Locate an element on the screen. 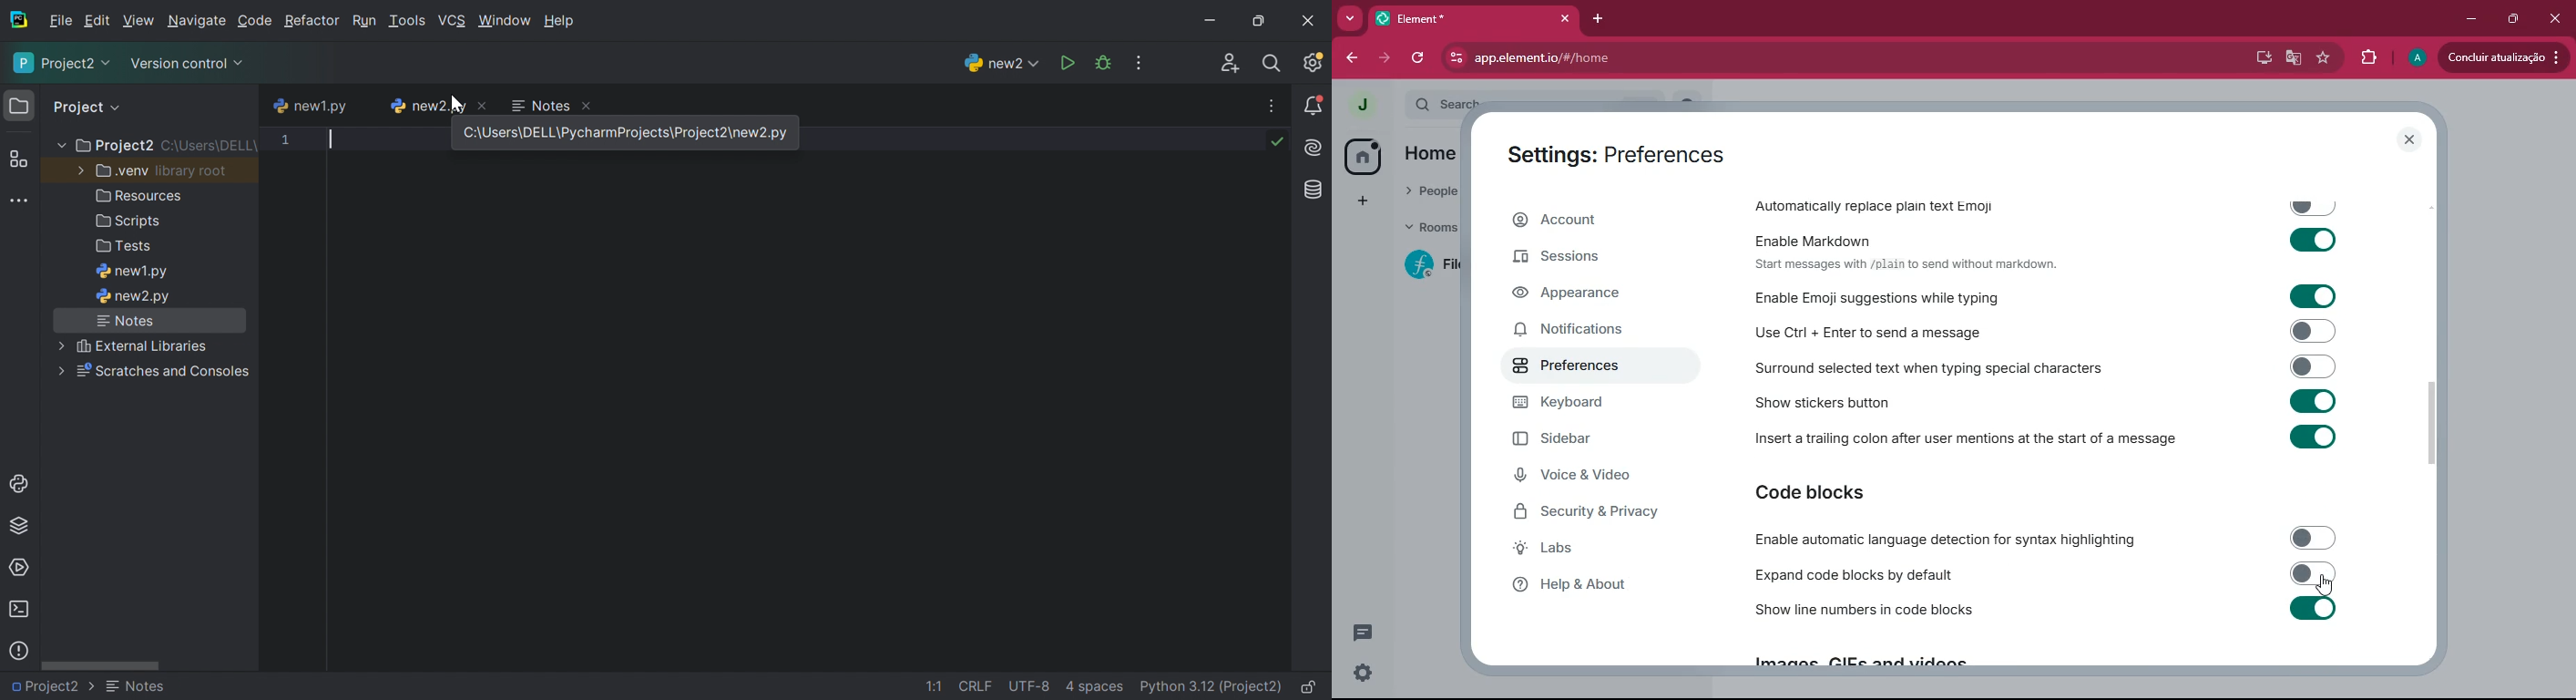 This screenshot has width=2576, height=700. sidebar is located at coordinates (1585, 438).